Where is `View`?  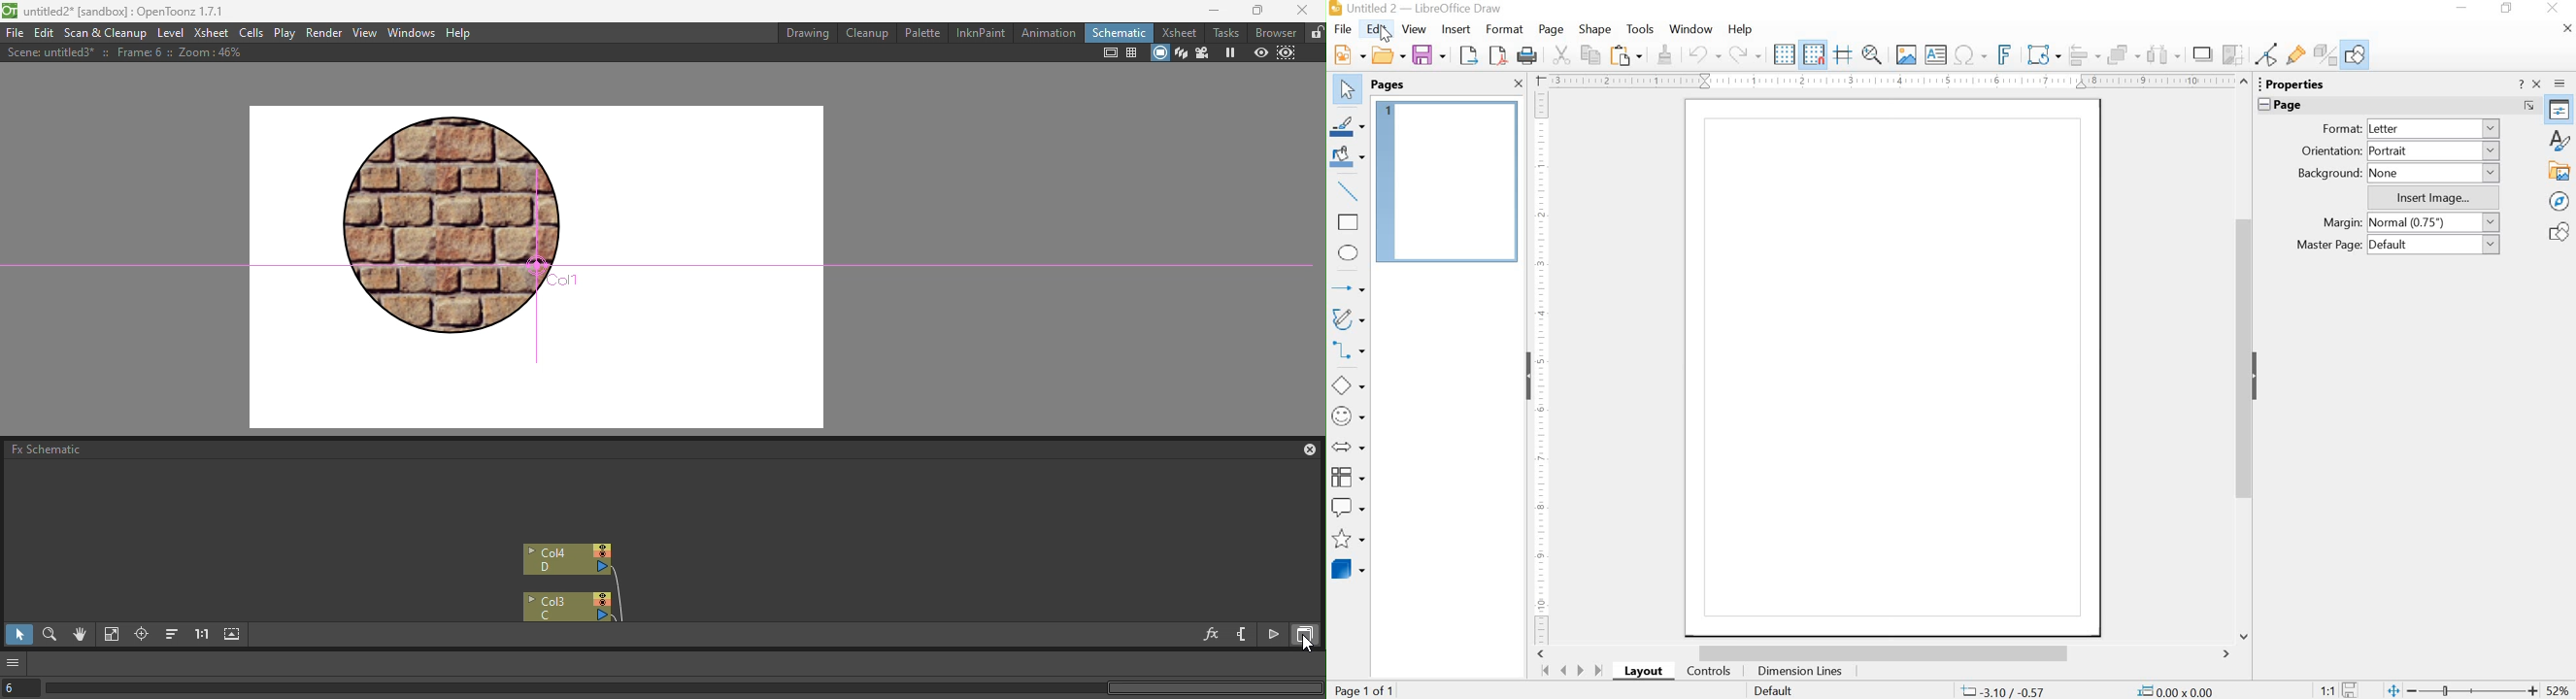
View is located at coordinates (1415, 29).